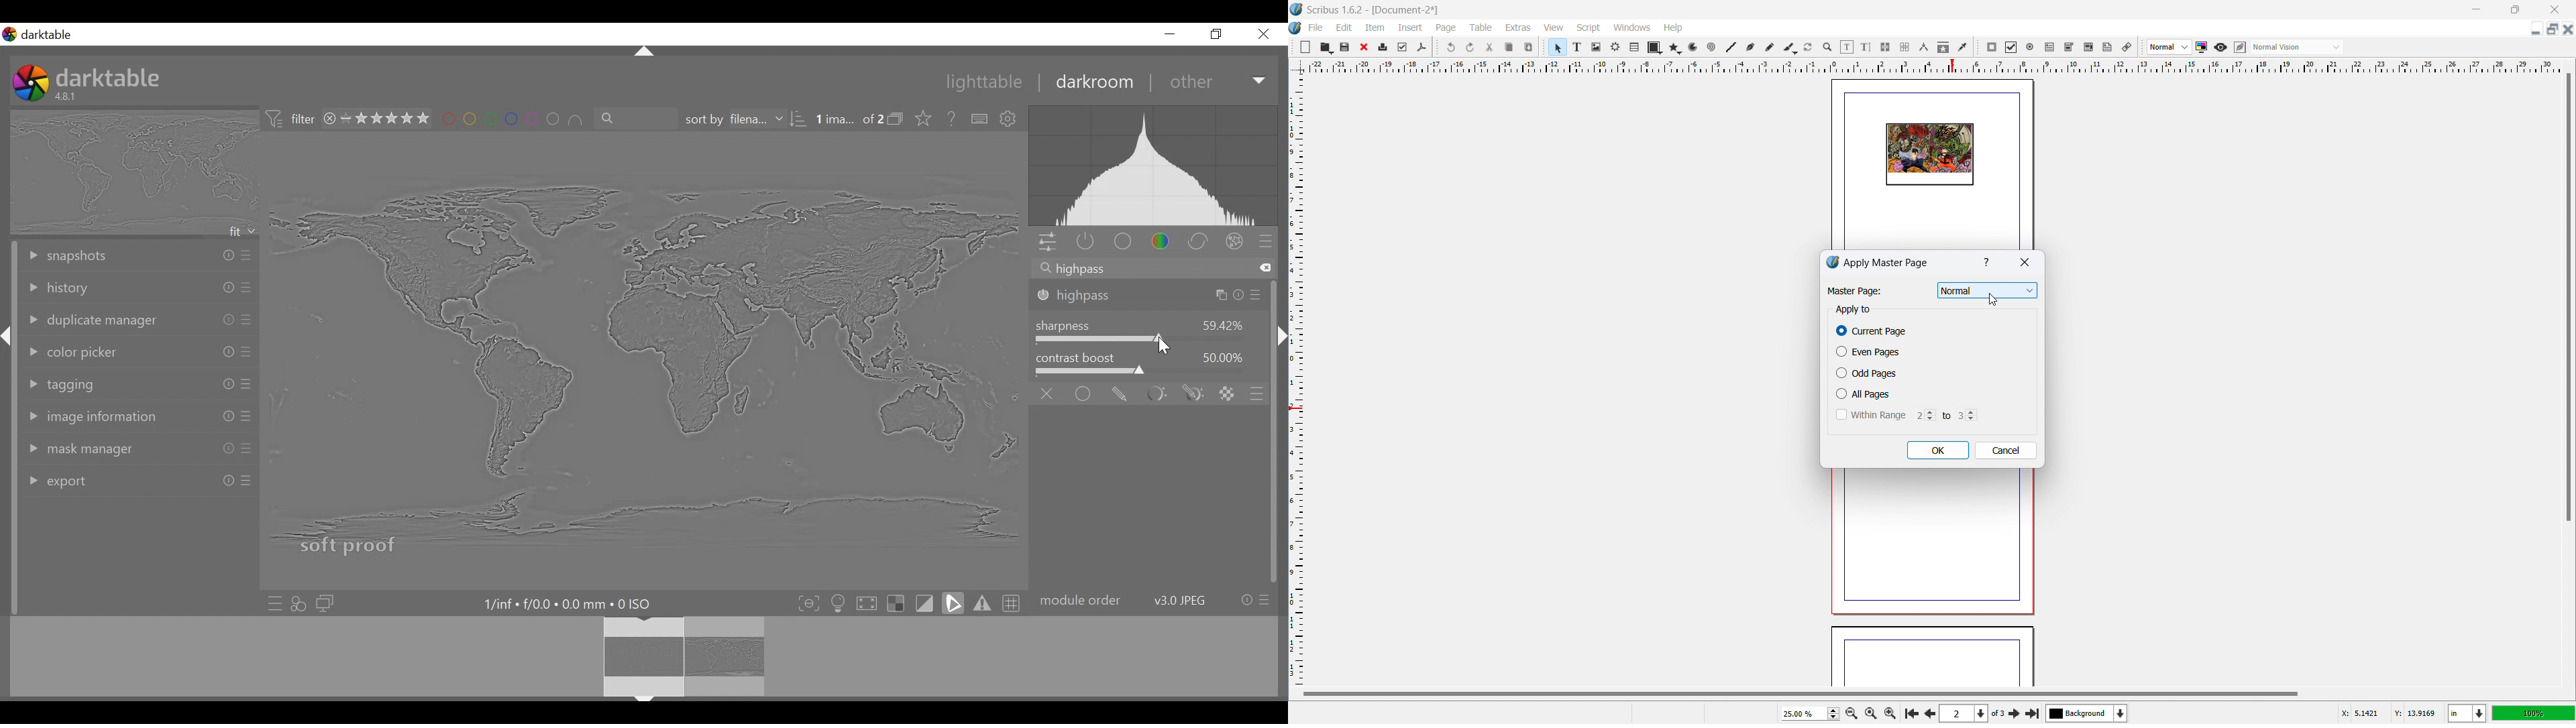  I want to click on maximize window, so click(2514, 9).